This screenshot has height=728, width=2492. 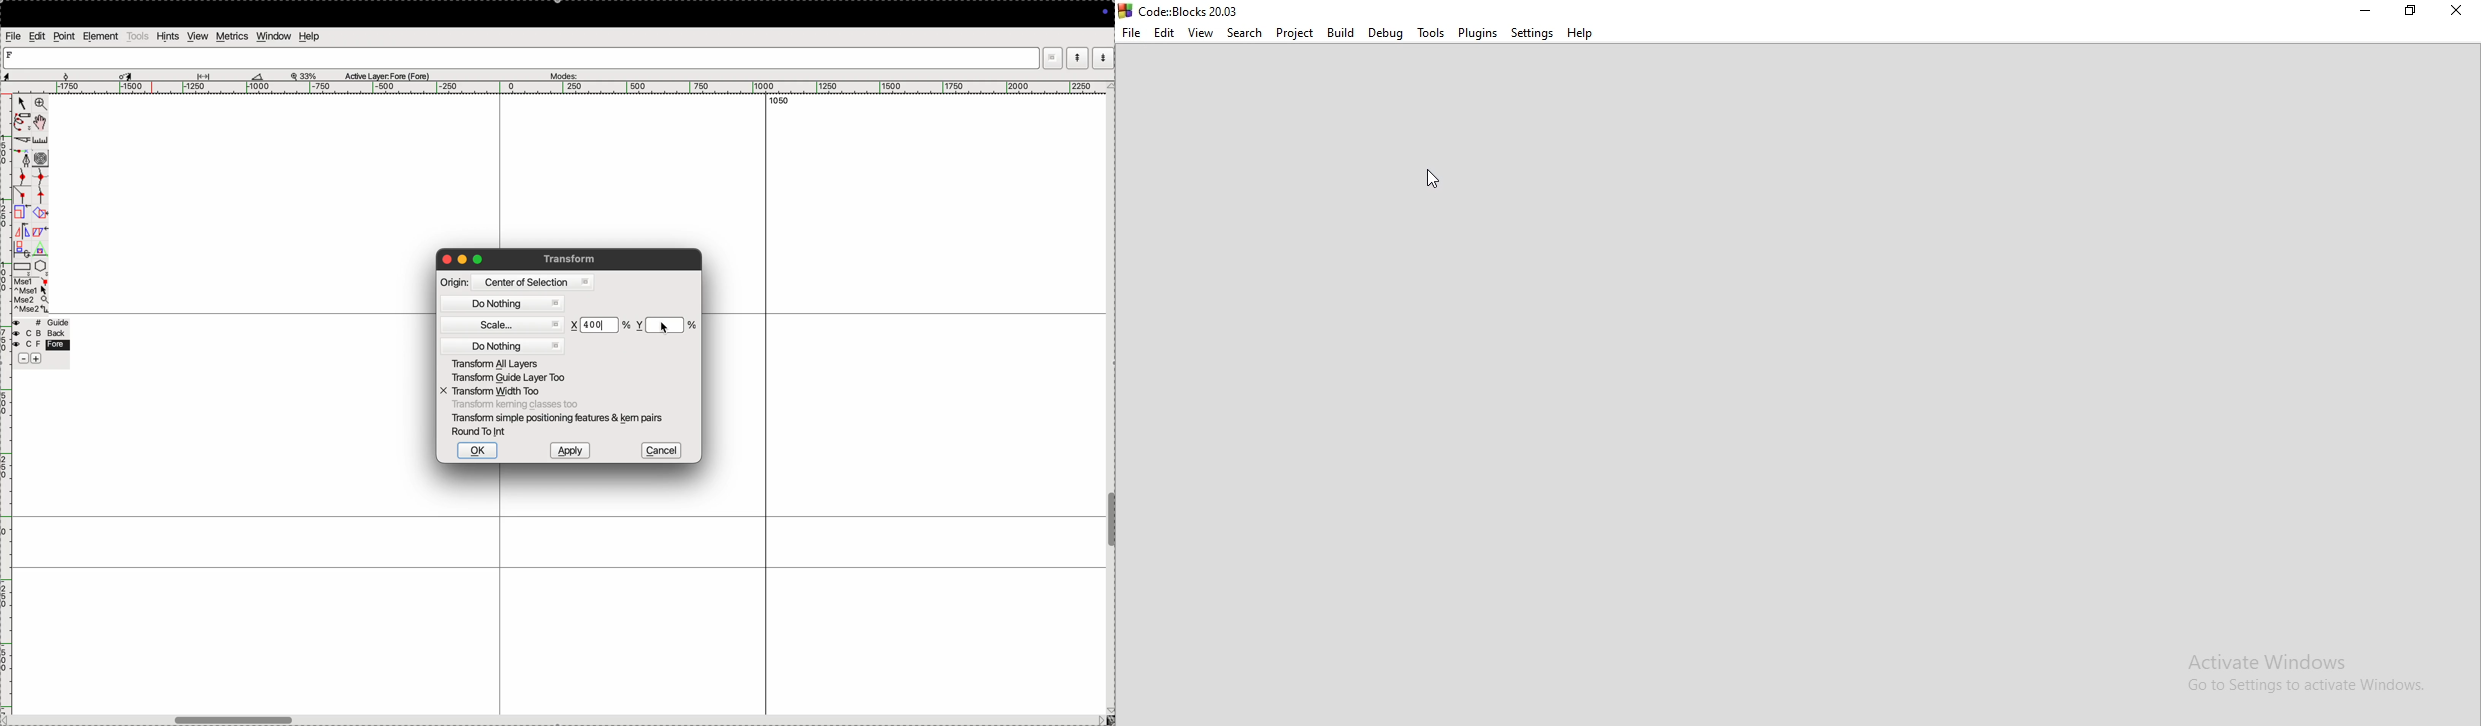 What do you see at coordinates (515, 405) in the screenshot?
I see `transform classes too` at bounding box center [515, 405].